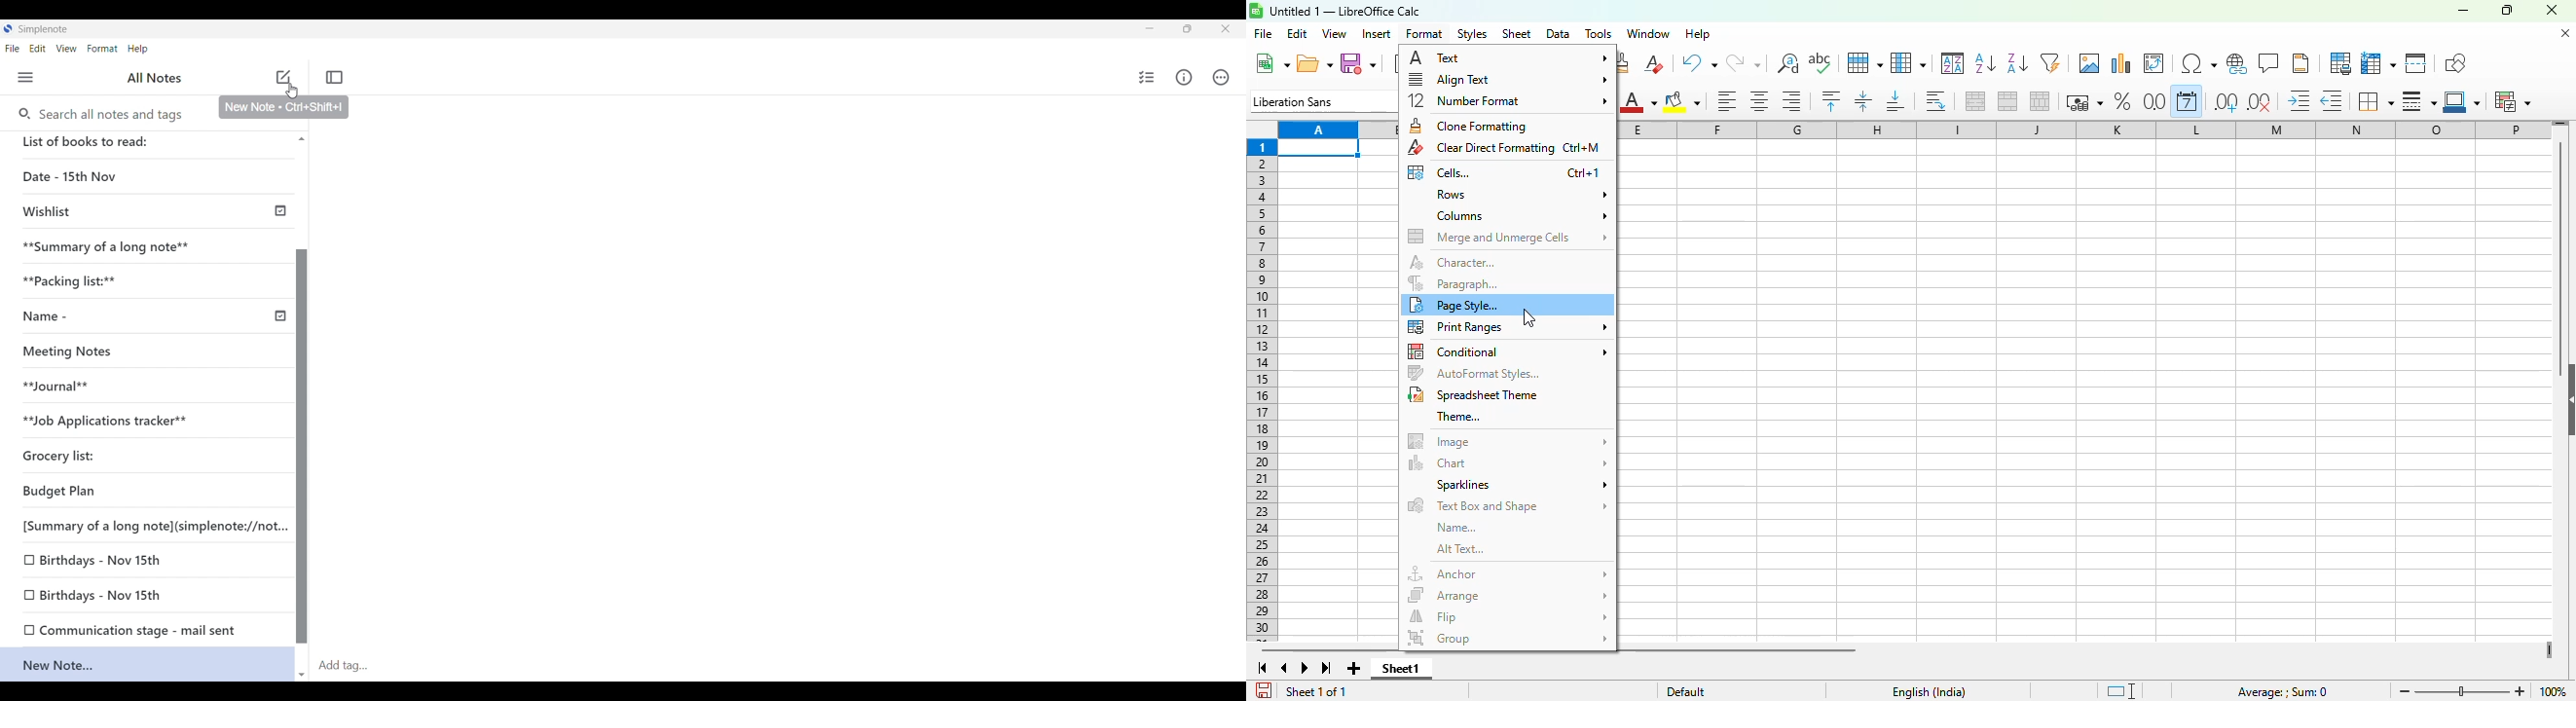 This screenshot has height=728, width=2576. I want to click on flip, so click(1506, 617).